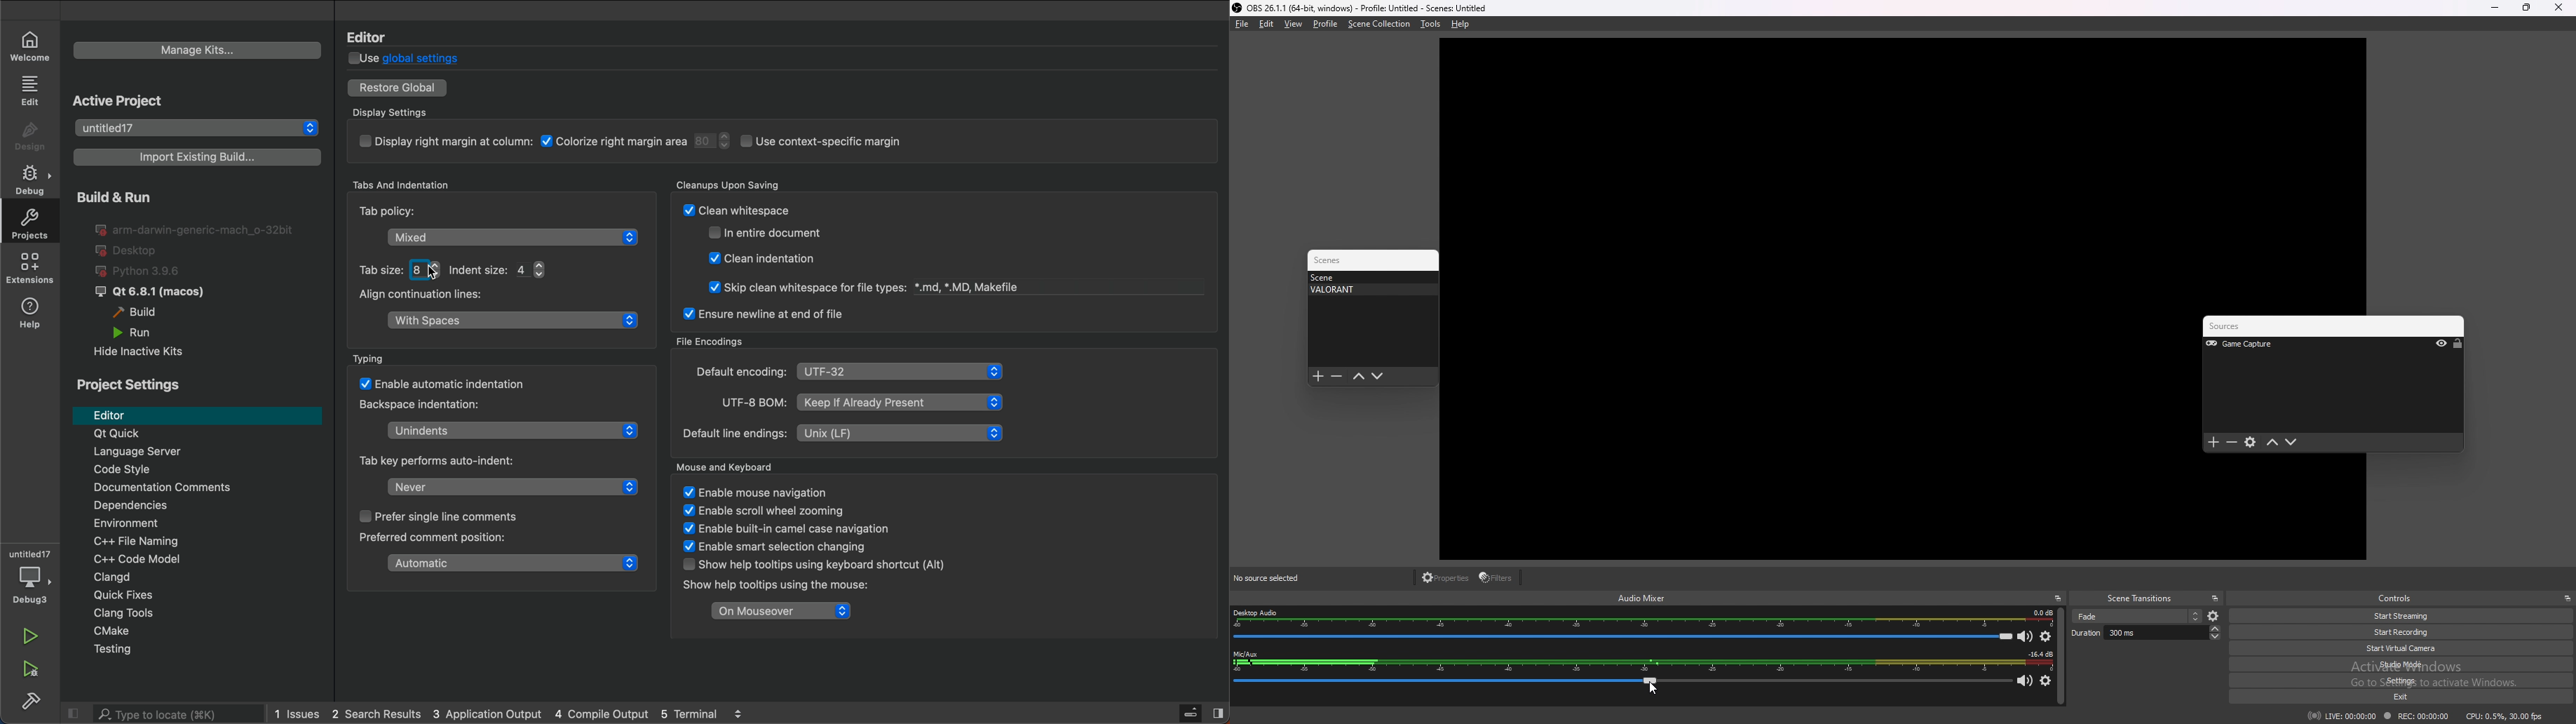 The height and width of the screenshot is (728, 2576). What do you see at coordinates (2526, 7) in the screenshot?
I see `resize` at bounding box center [2526, 7].